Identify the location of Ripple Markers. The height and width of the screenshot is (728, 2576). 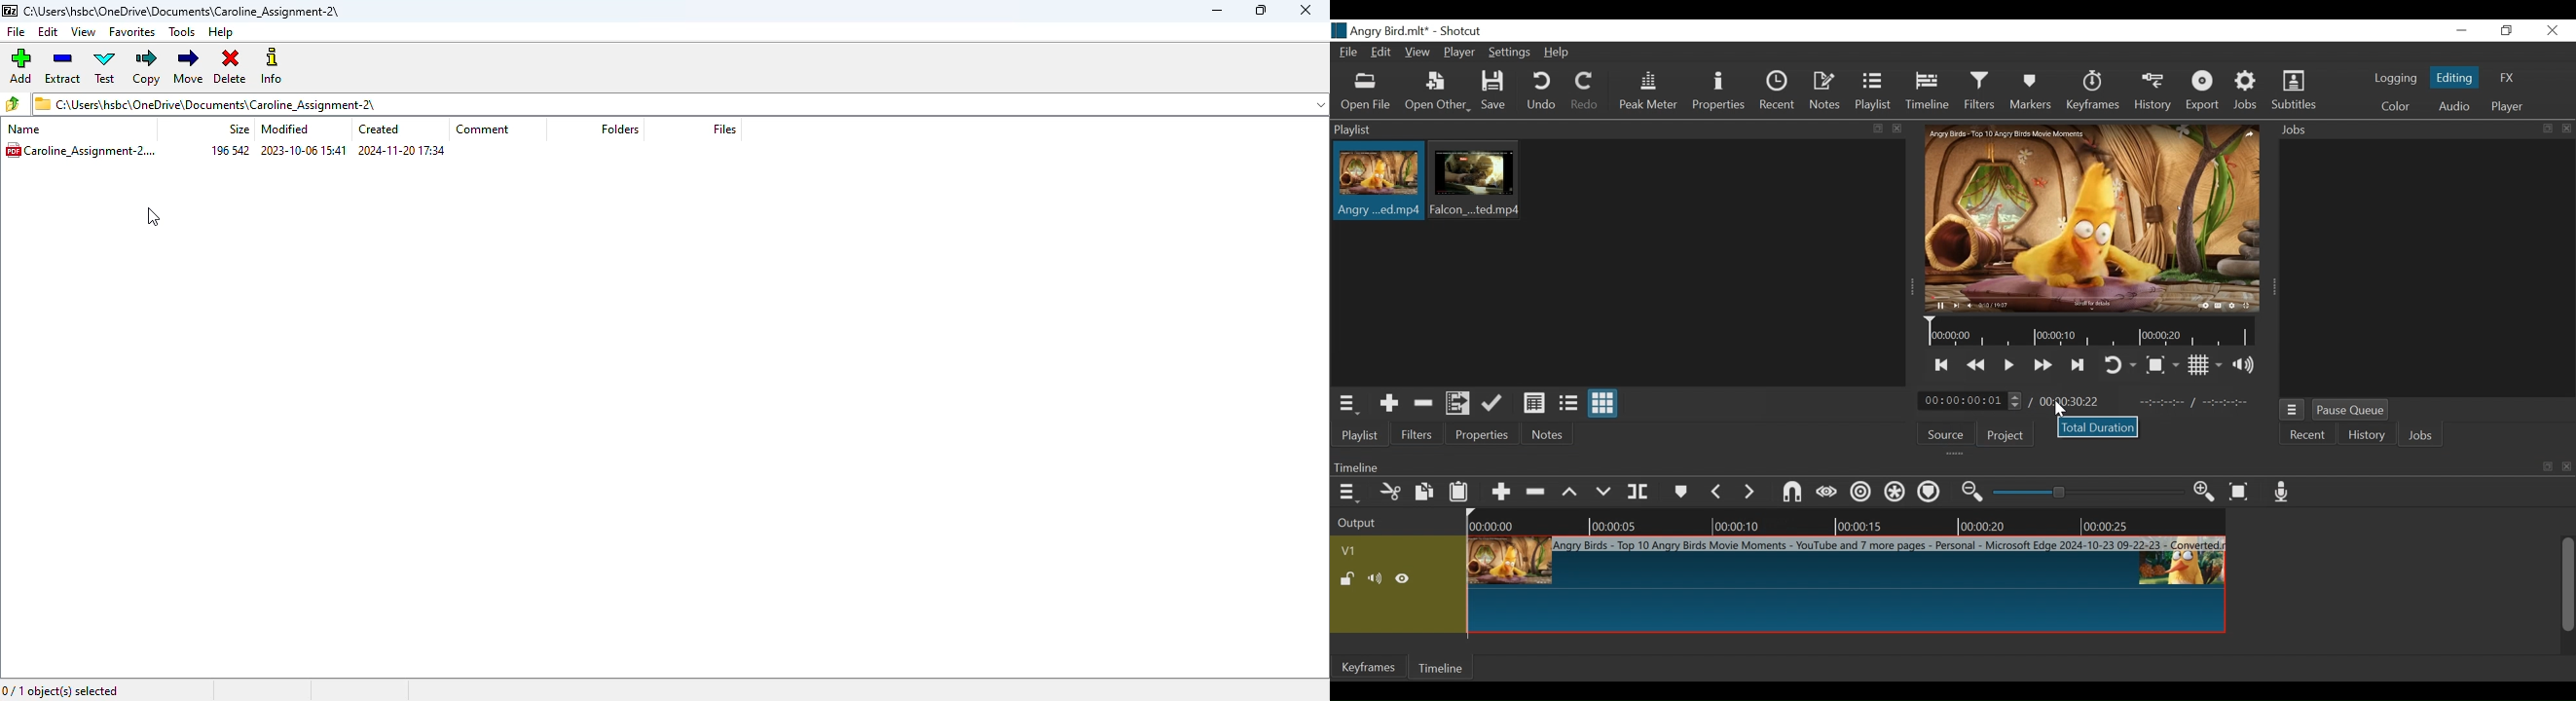
(1928, 491).